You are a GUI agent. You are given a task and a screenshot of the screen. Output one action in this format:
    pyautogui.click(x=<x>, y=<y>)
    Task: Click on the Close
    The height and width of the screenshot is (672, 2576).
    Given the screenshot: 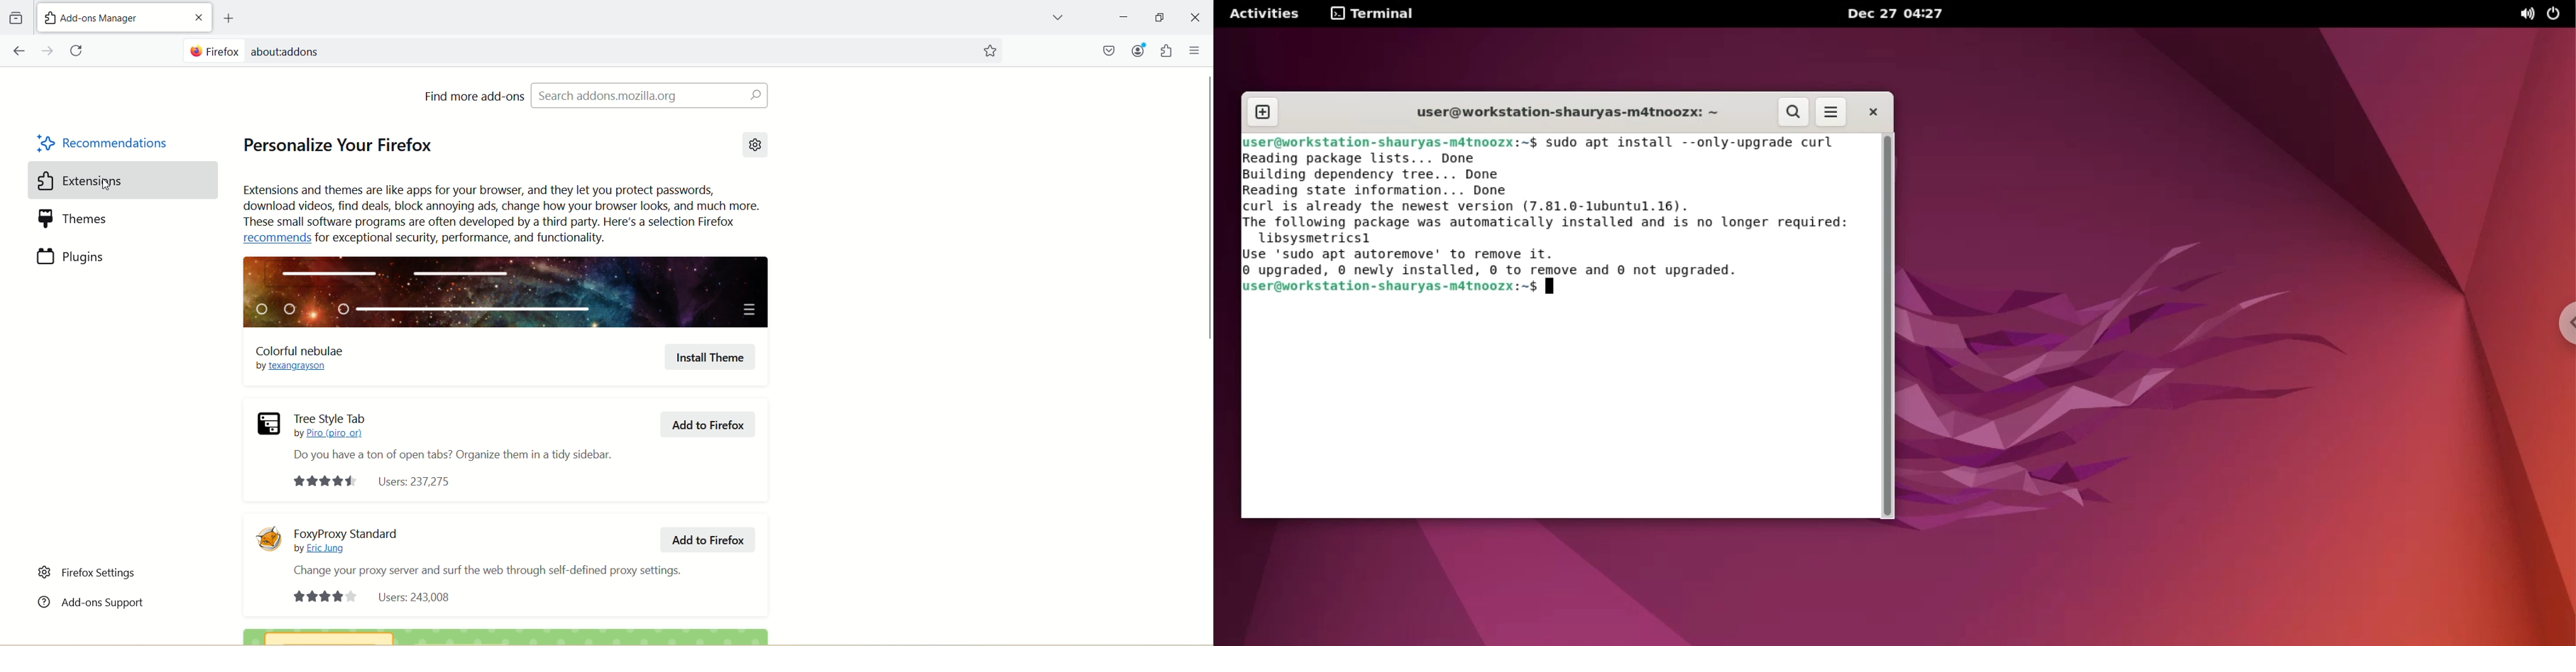 What is the action you would take?
    pyautogui.click(x=1196, y=18)
    